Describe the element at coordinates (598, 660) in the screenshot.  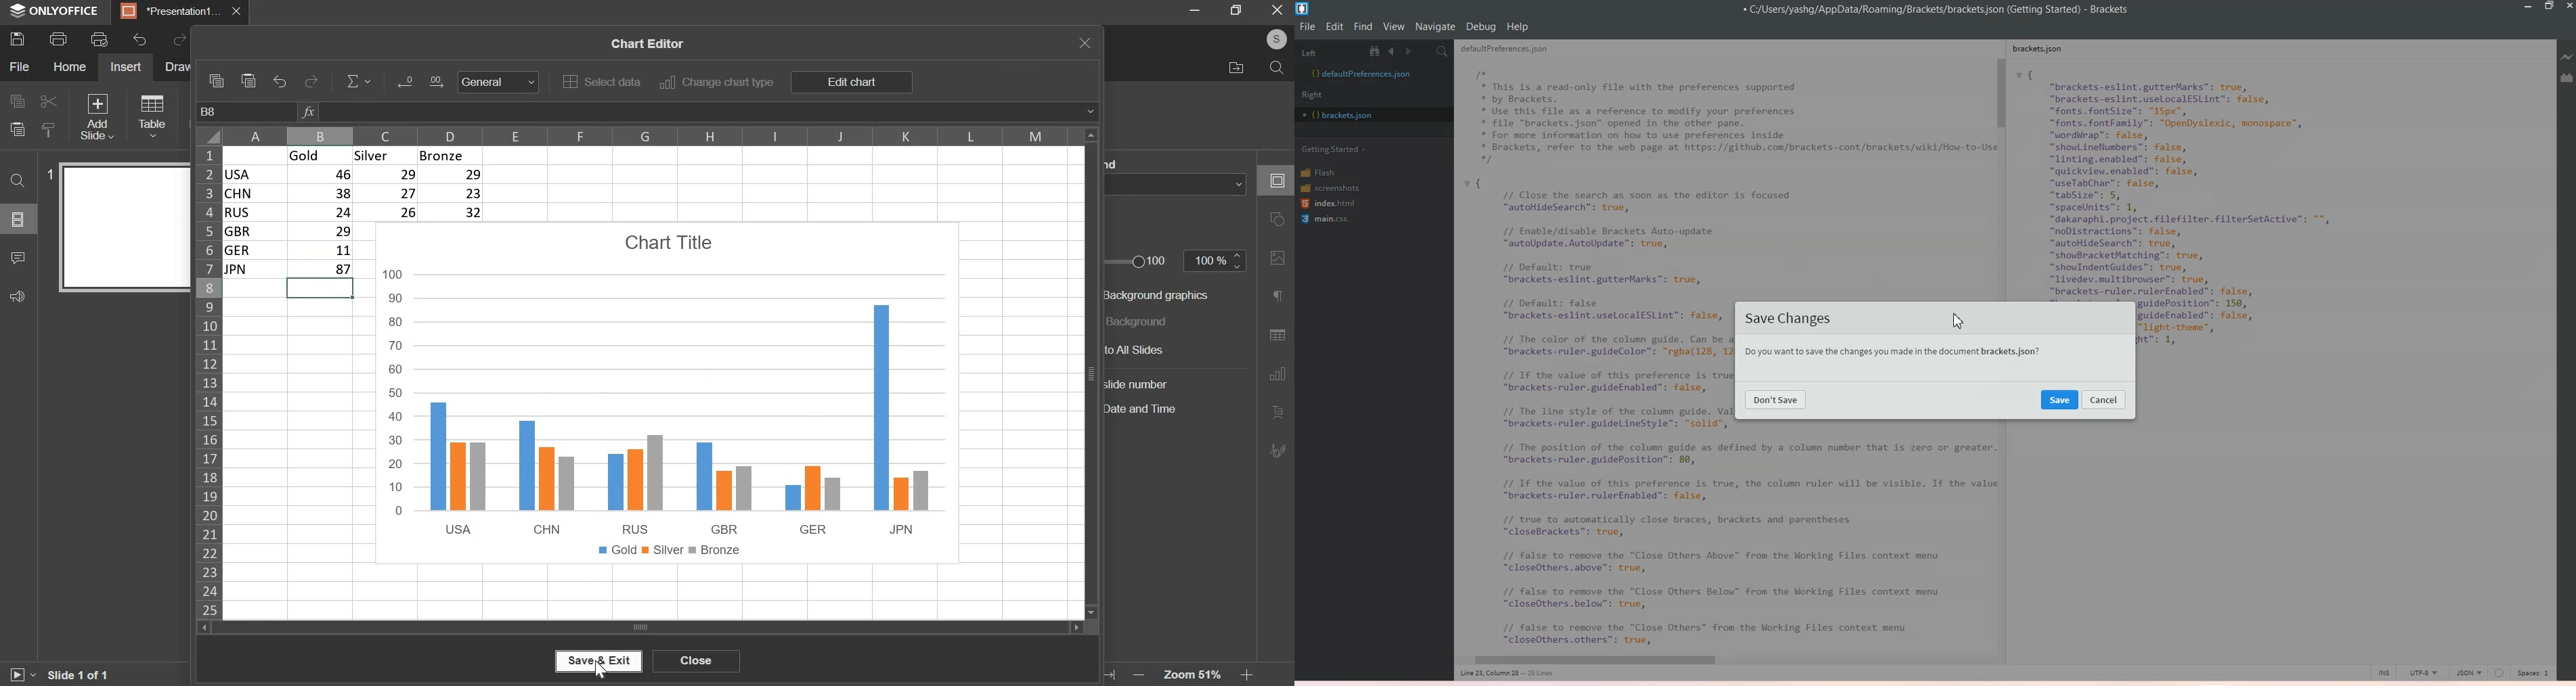
I see `save & exit` at that location.